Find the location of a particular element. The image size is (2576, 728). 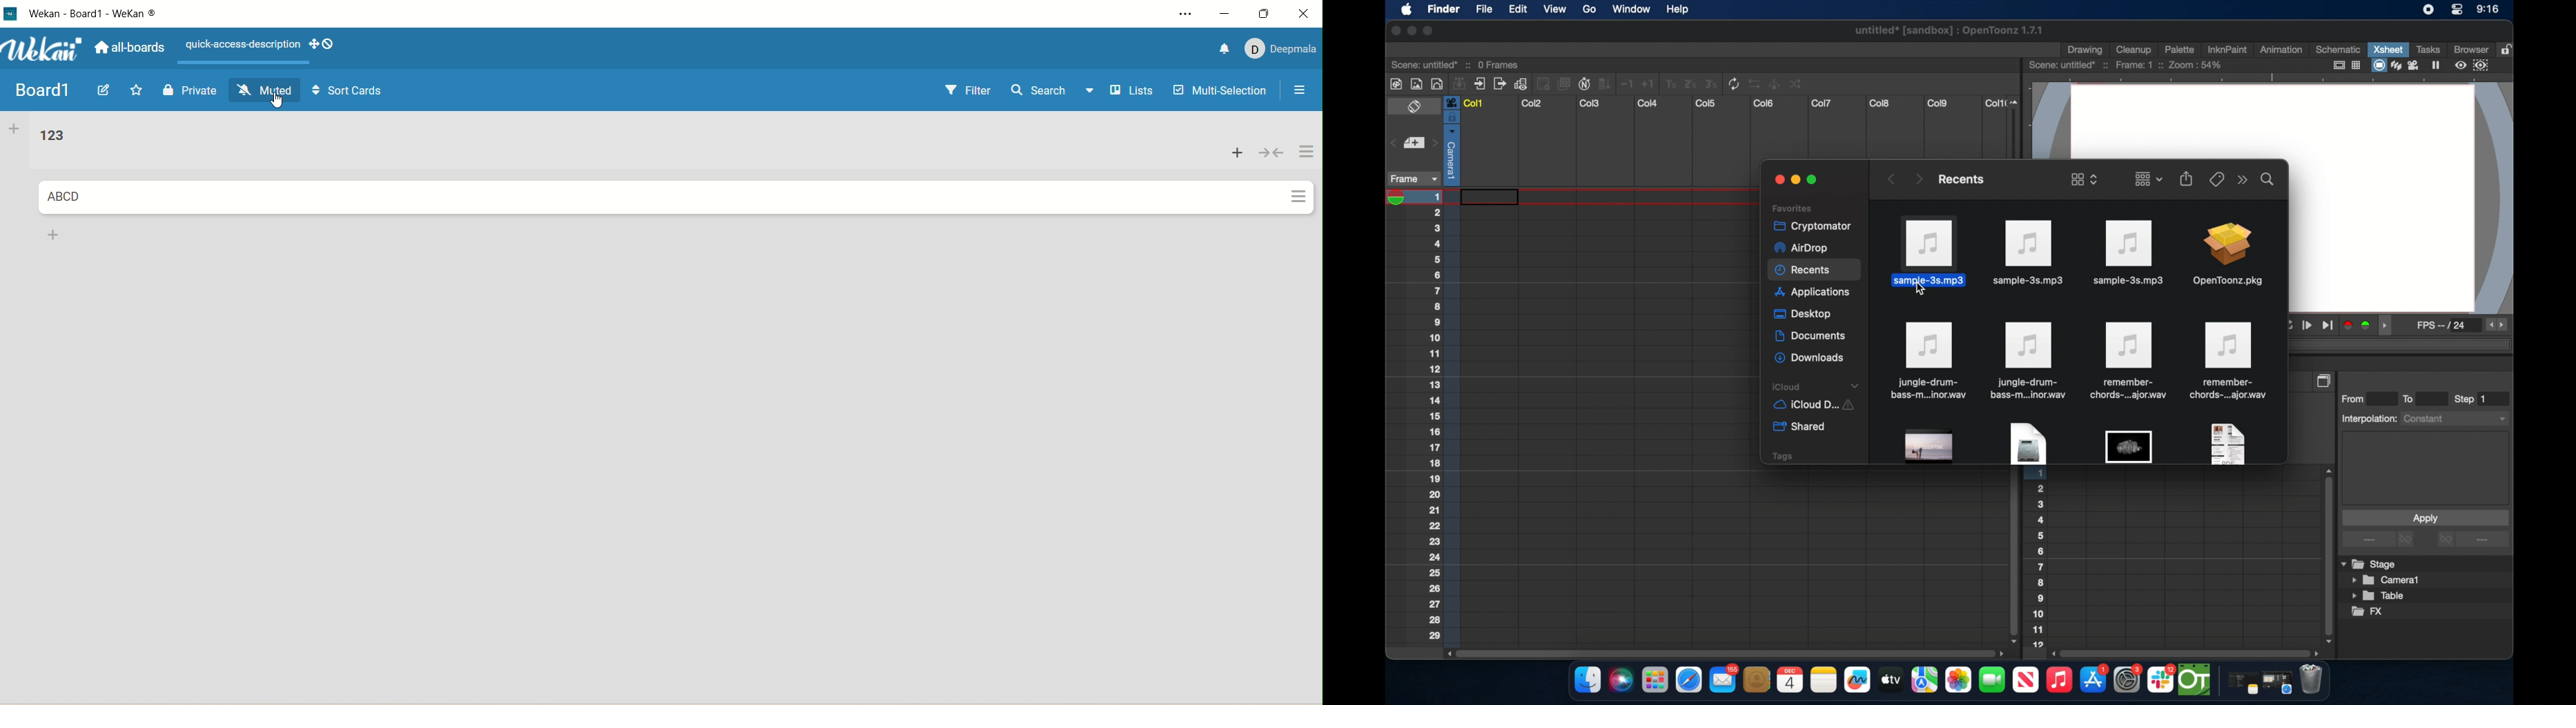

file name is located at coordinates (1950, 33).